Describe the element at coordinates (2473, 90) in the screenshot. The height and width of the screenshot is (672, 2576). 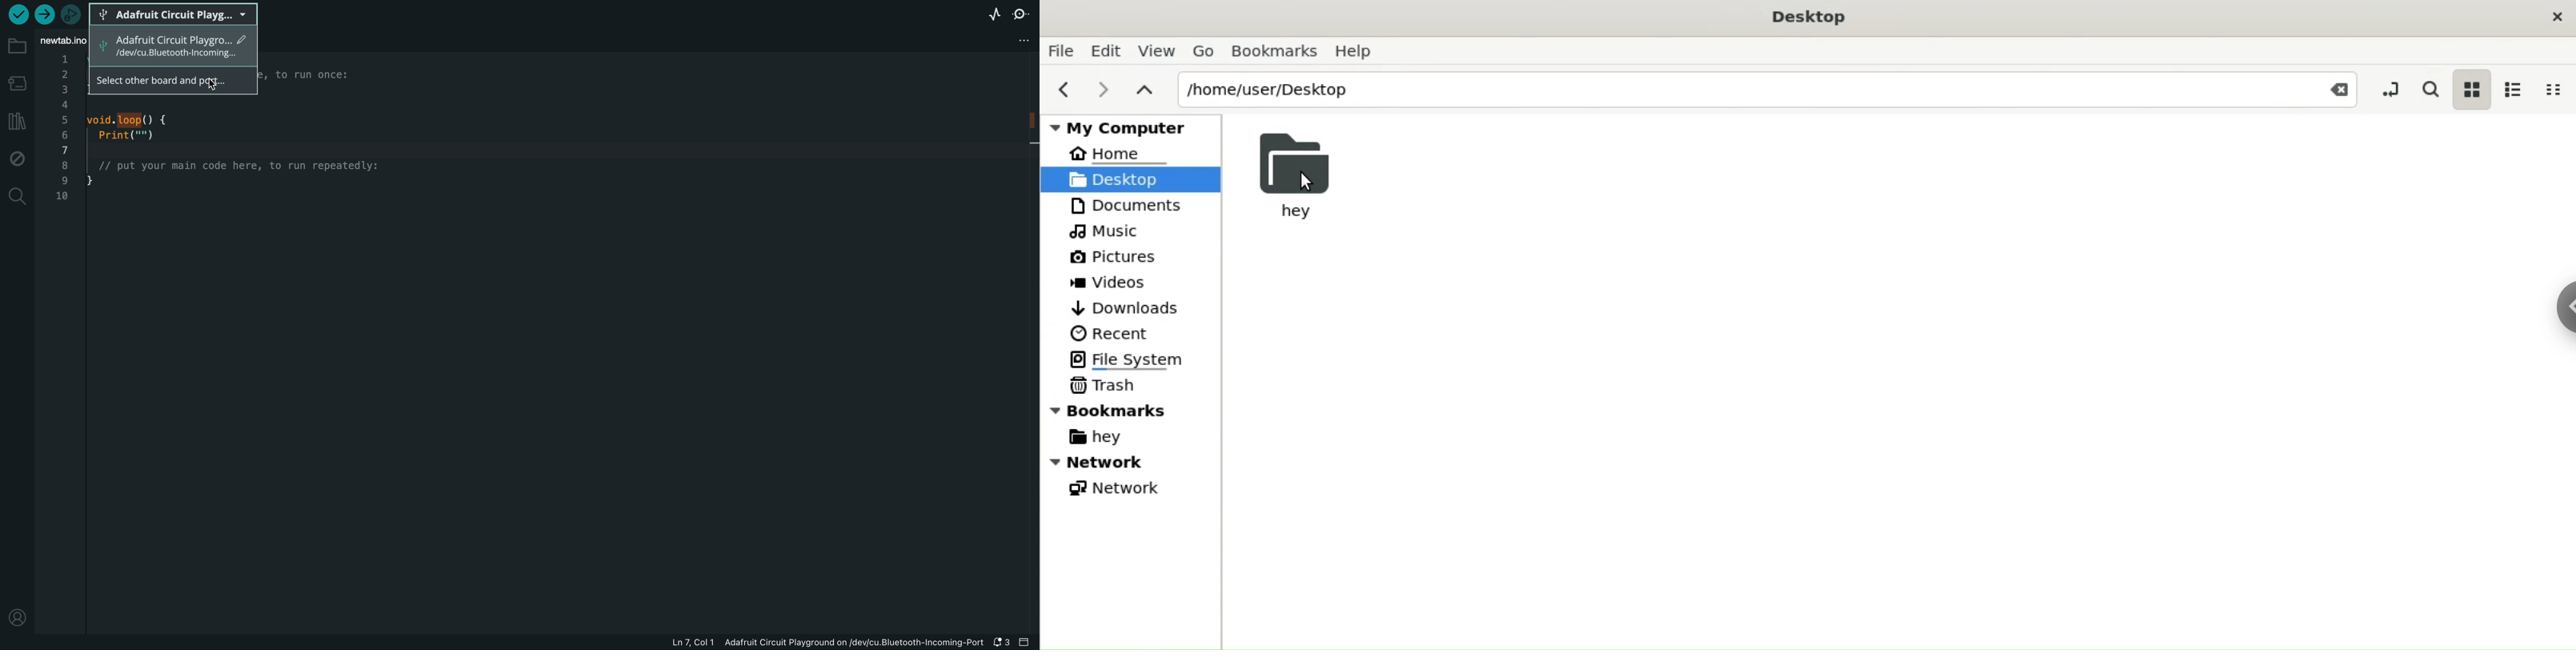
I see `icon view` at that location.